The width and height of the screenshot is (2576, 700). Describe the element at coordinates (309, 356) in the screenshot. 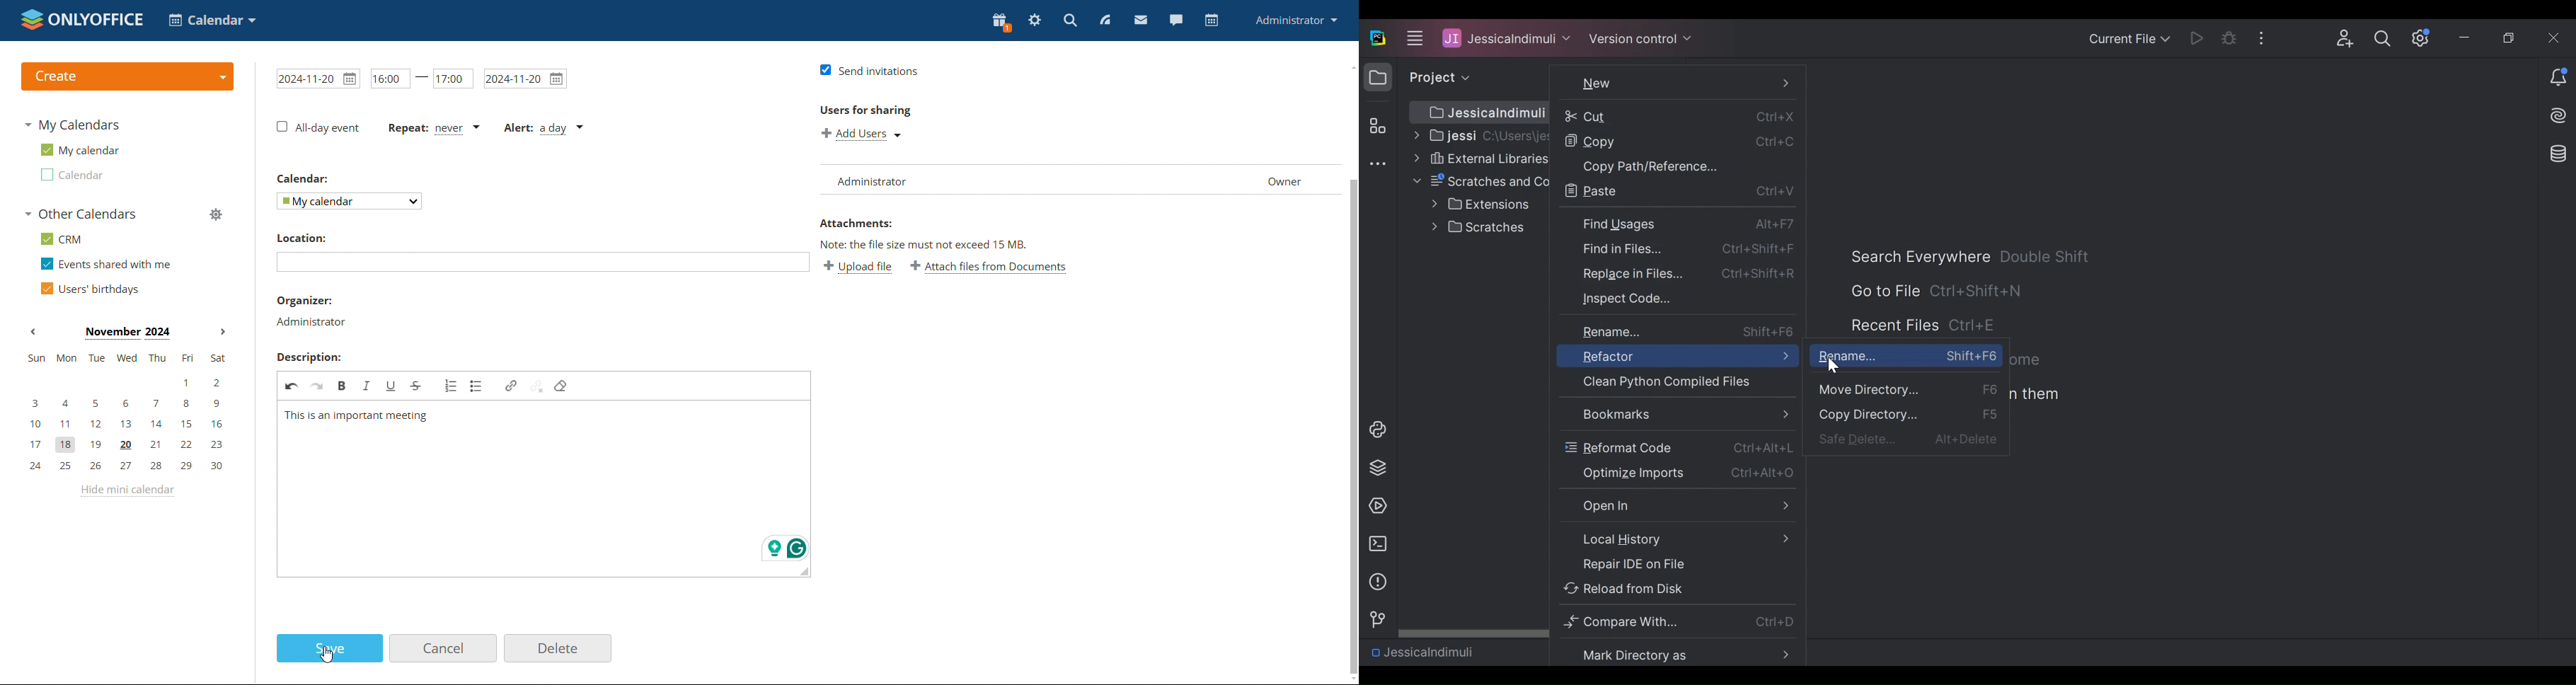

I see `description` at that location.